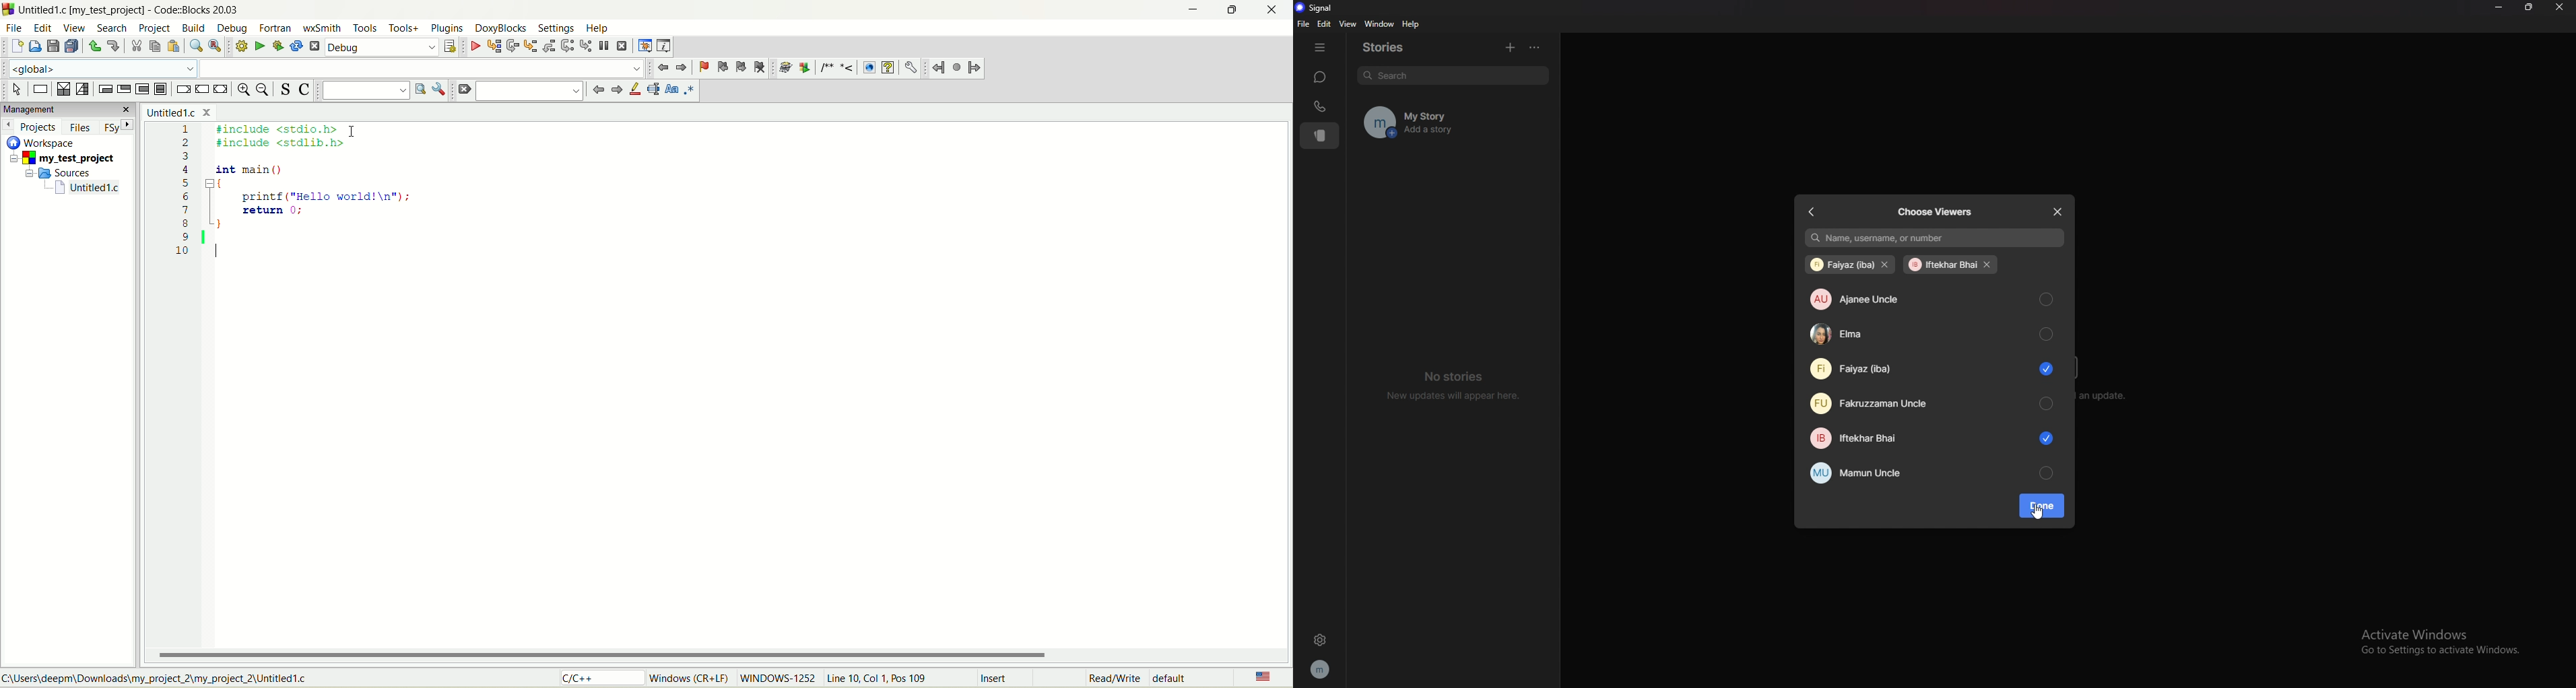  What do you see at coordinates (686, 678) in the screenshot?
I see `windows (CR+LF)` at bounding box center [686, 678].